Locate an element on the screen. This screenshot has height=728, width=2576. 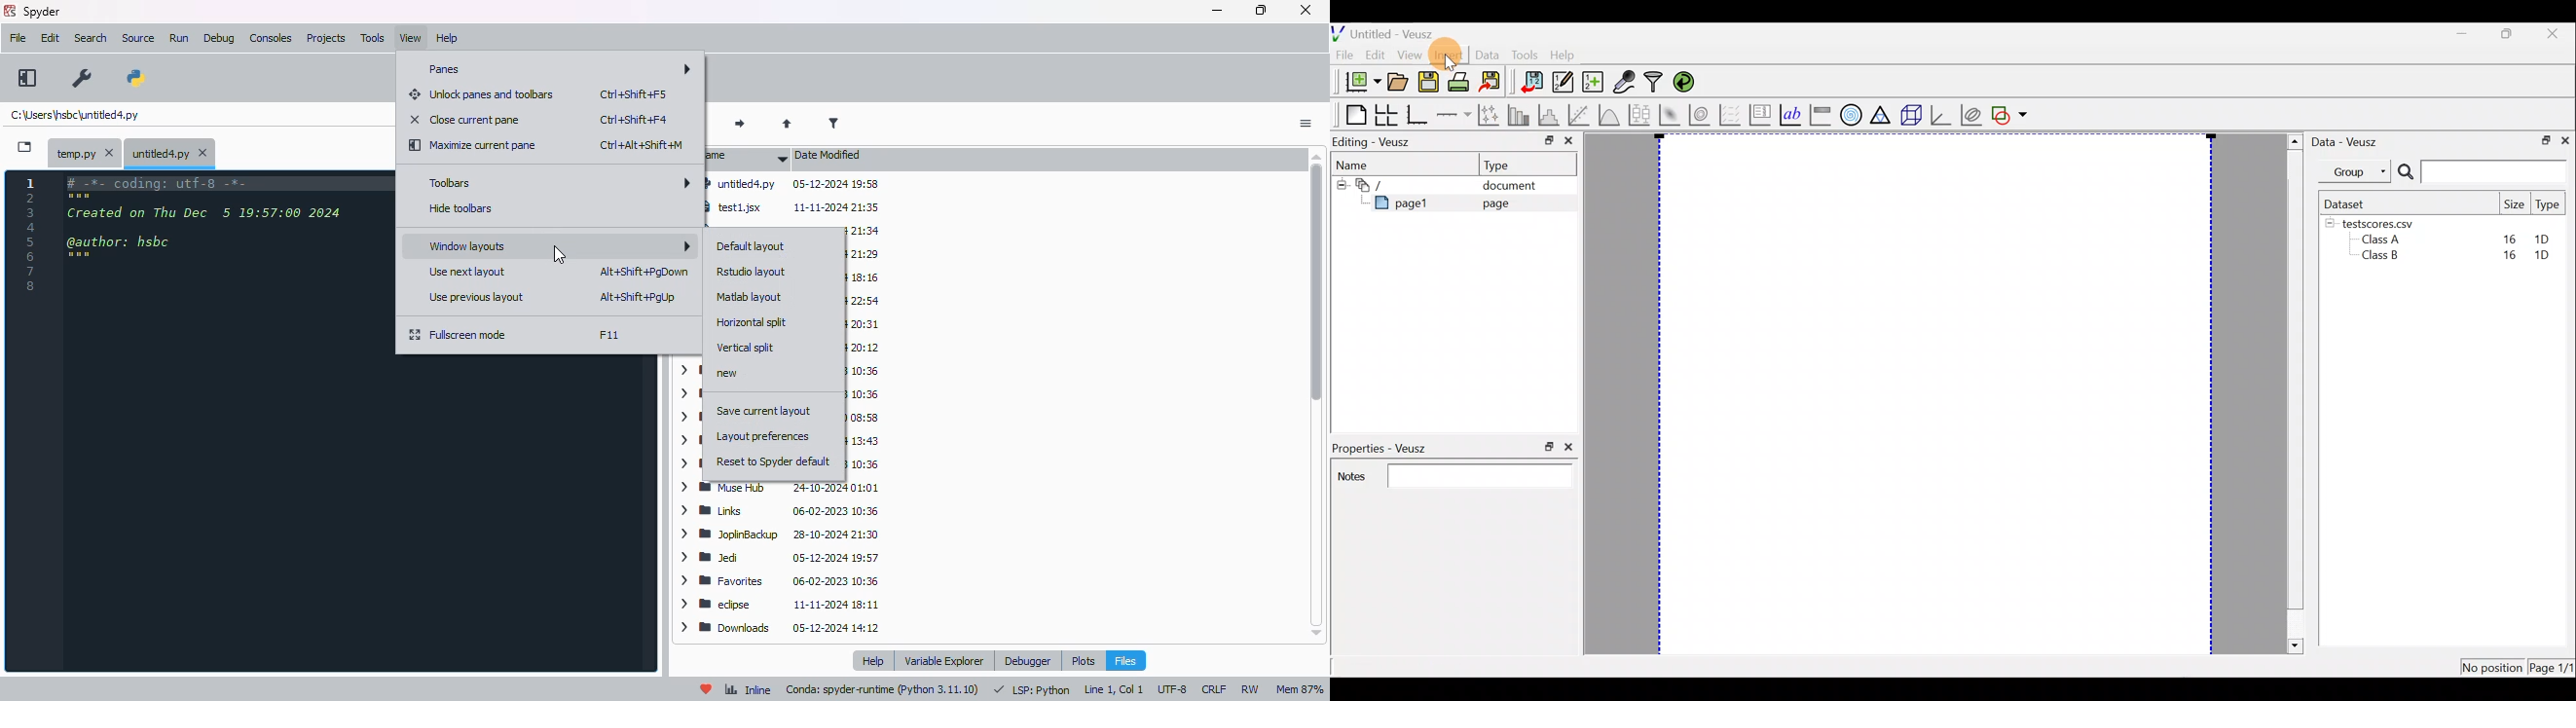
maximize is located at coordinates (1262, 10).